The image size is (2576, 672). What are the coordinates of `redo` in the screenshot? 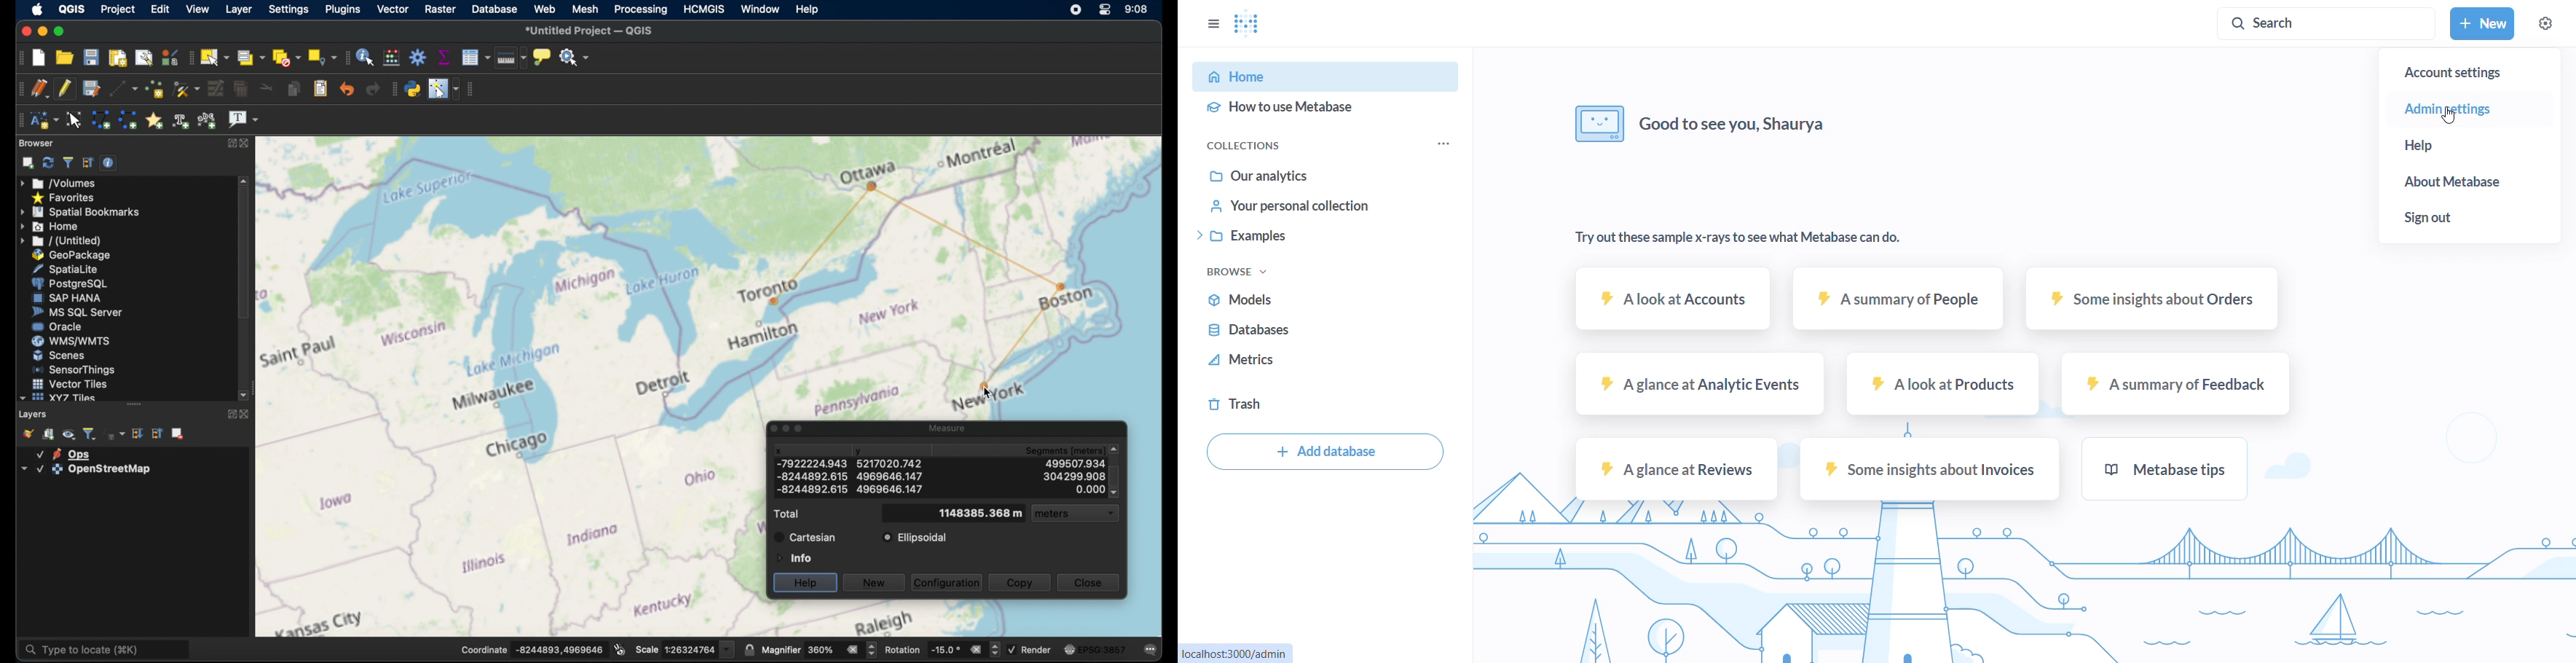 It's located at (373, 89).